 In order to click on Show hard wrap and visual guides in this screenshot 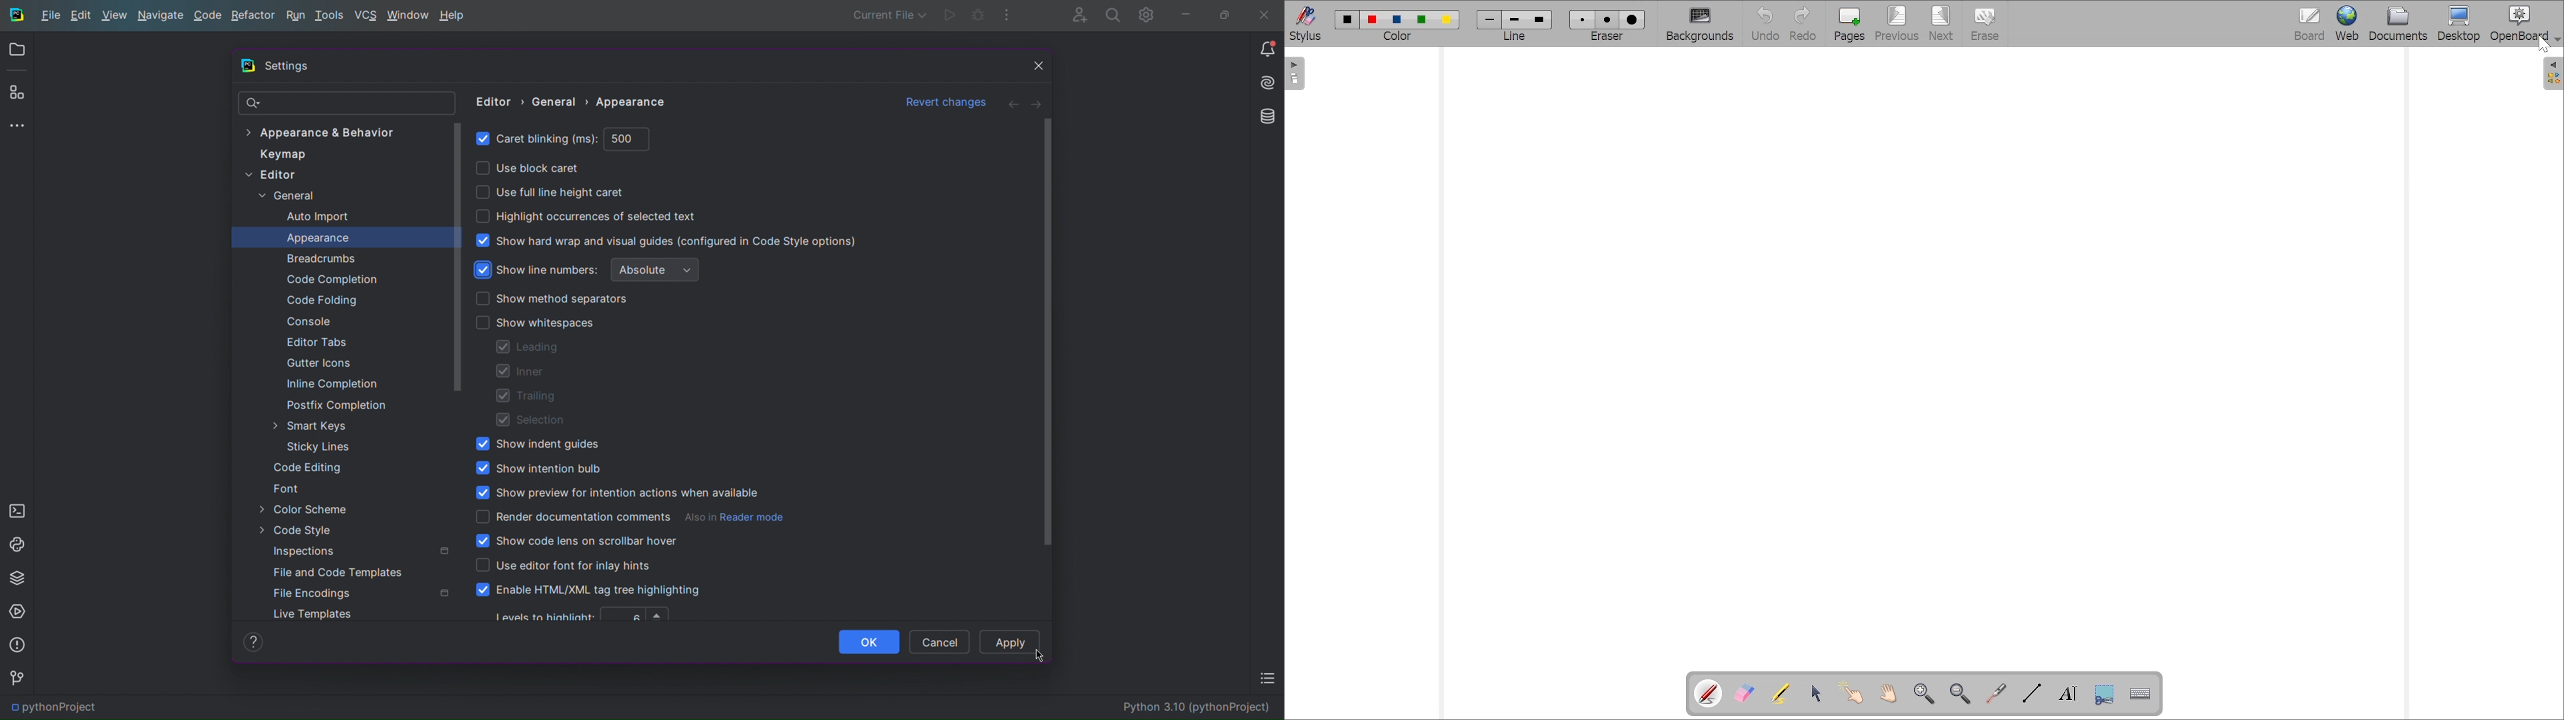, I will do `click(669, 241)`.